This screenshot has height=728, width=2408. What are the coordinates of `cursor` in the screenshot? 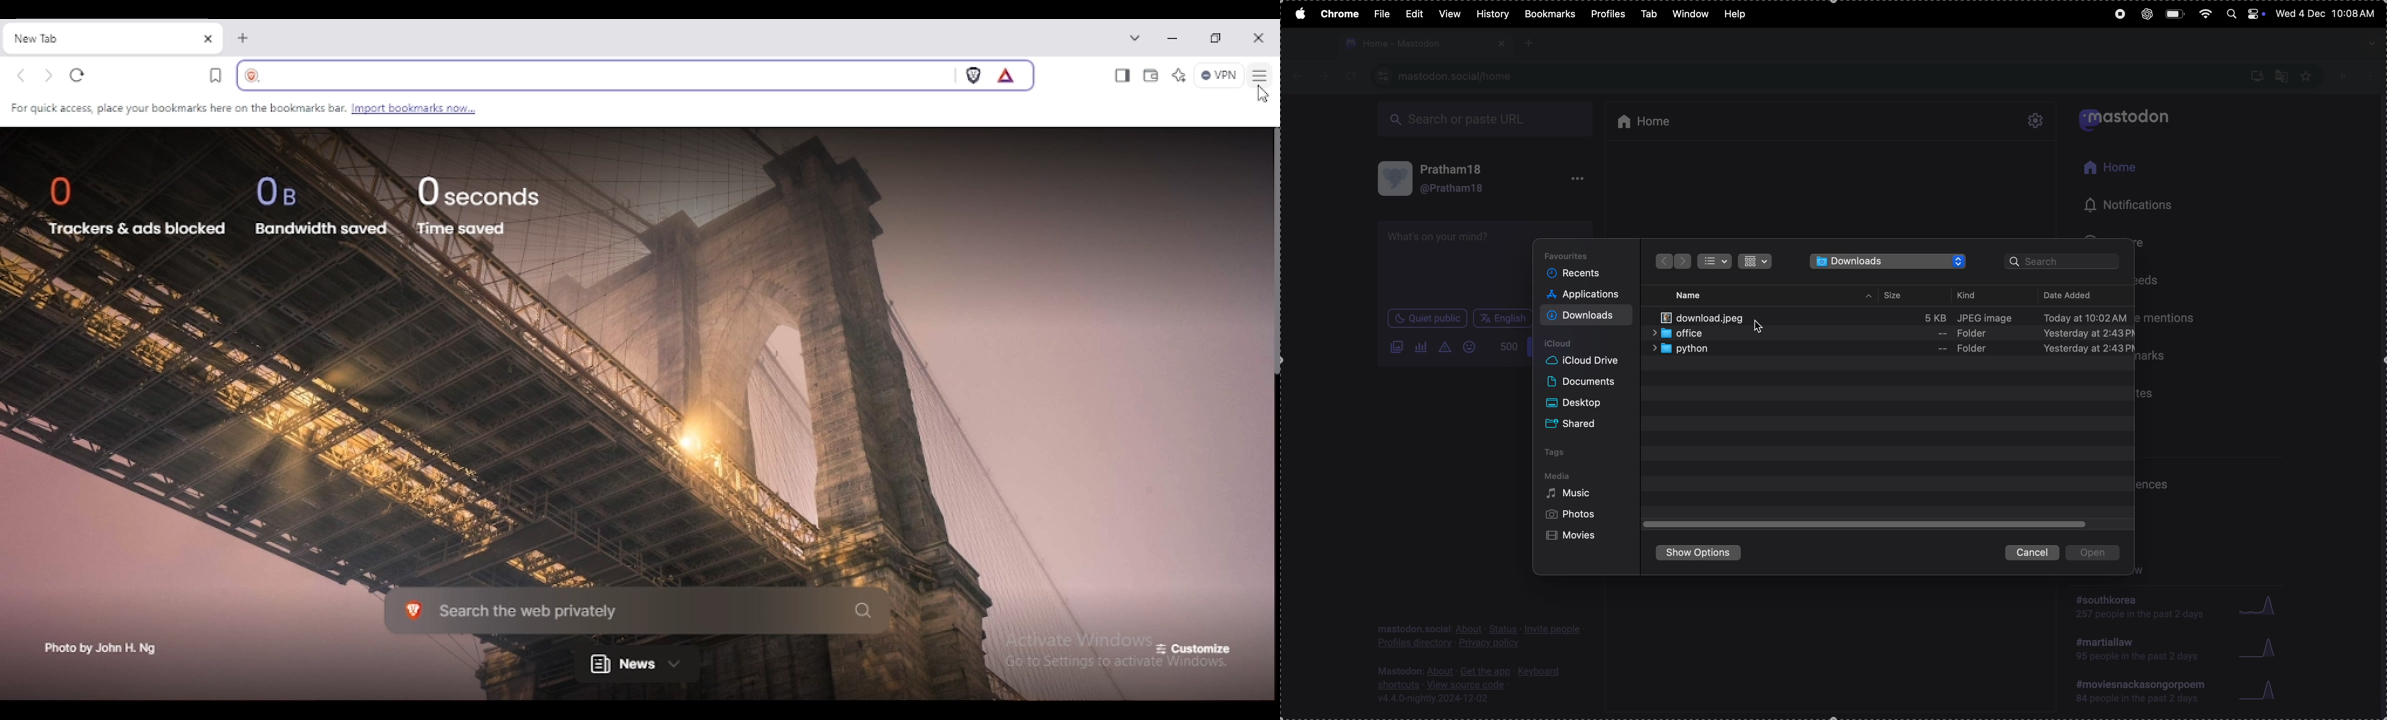 It's located at (1759, 326).